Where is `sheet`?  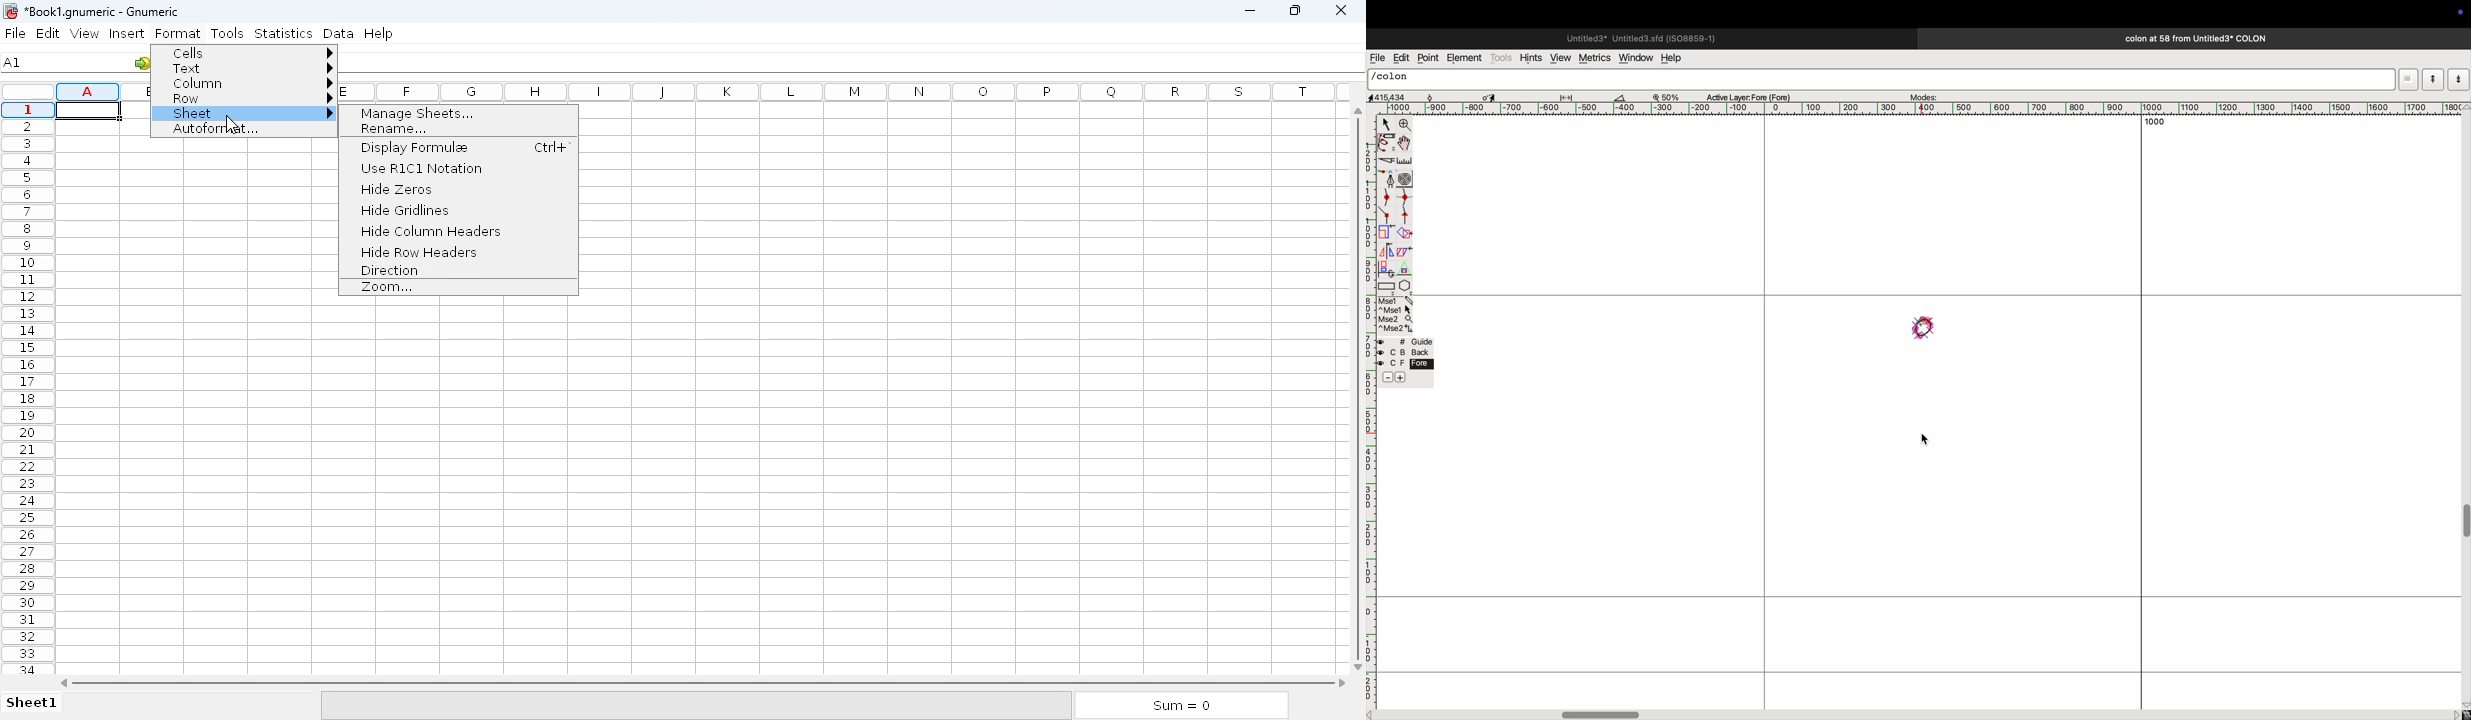 sheet is located at coordinates (247, 114).